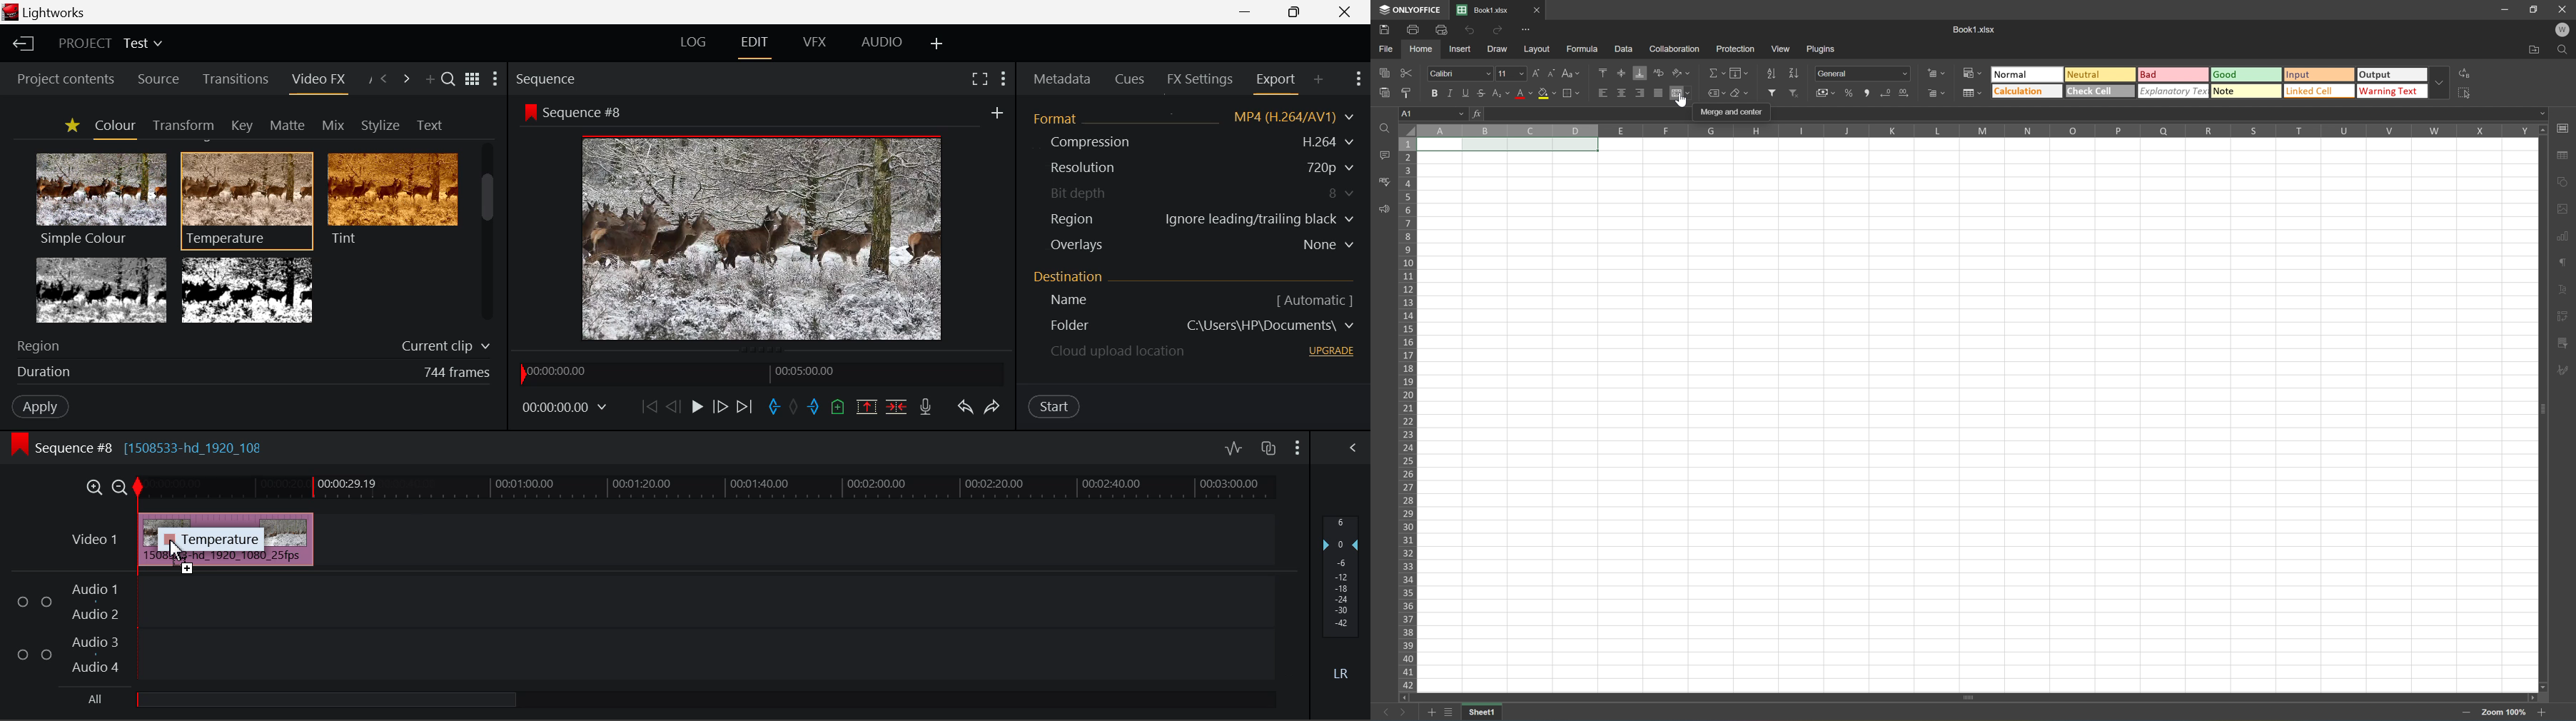 The height and width of the screenshot is (728, 2576). I want to click on Show Settings, so click(1353, 448).